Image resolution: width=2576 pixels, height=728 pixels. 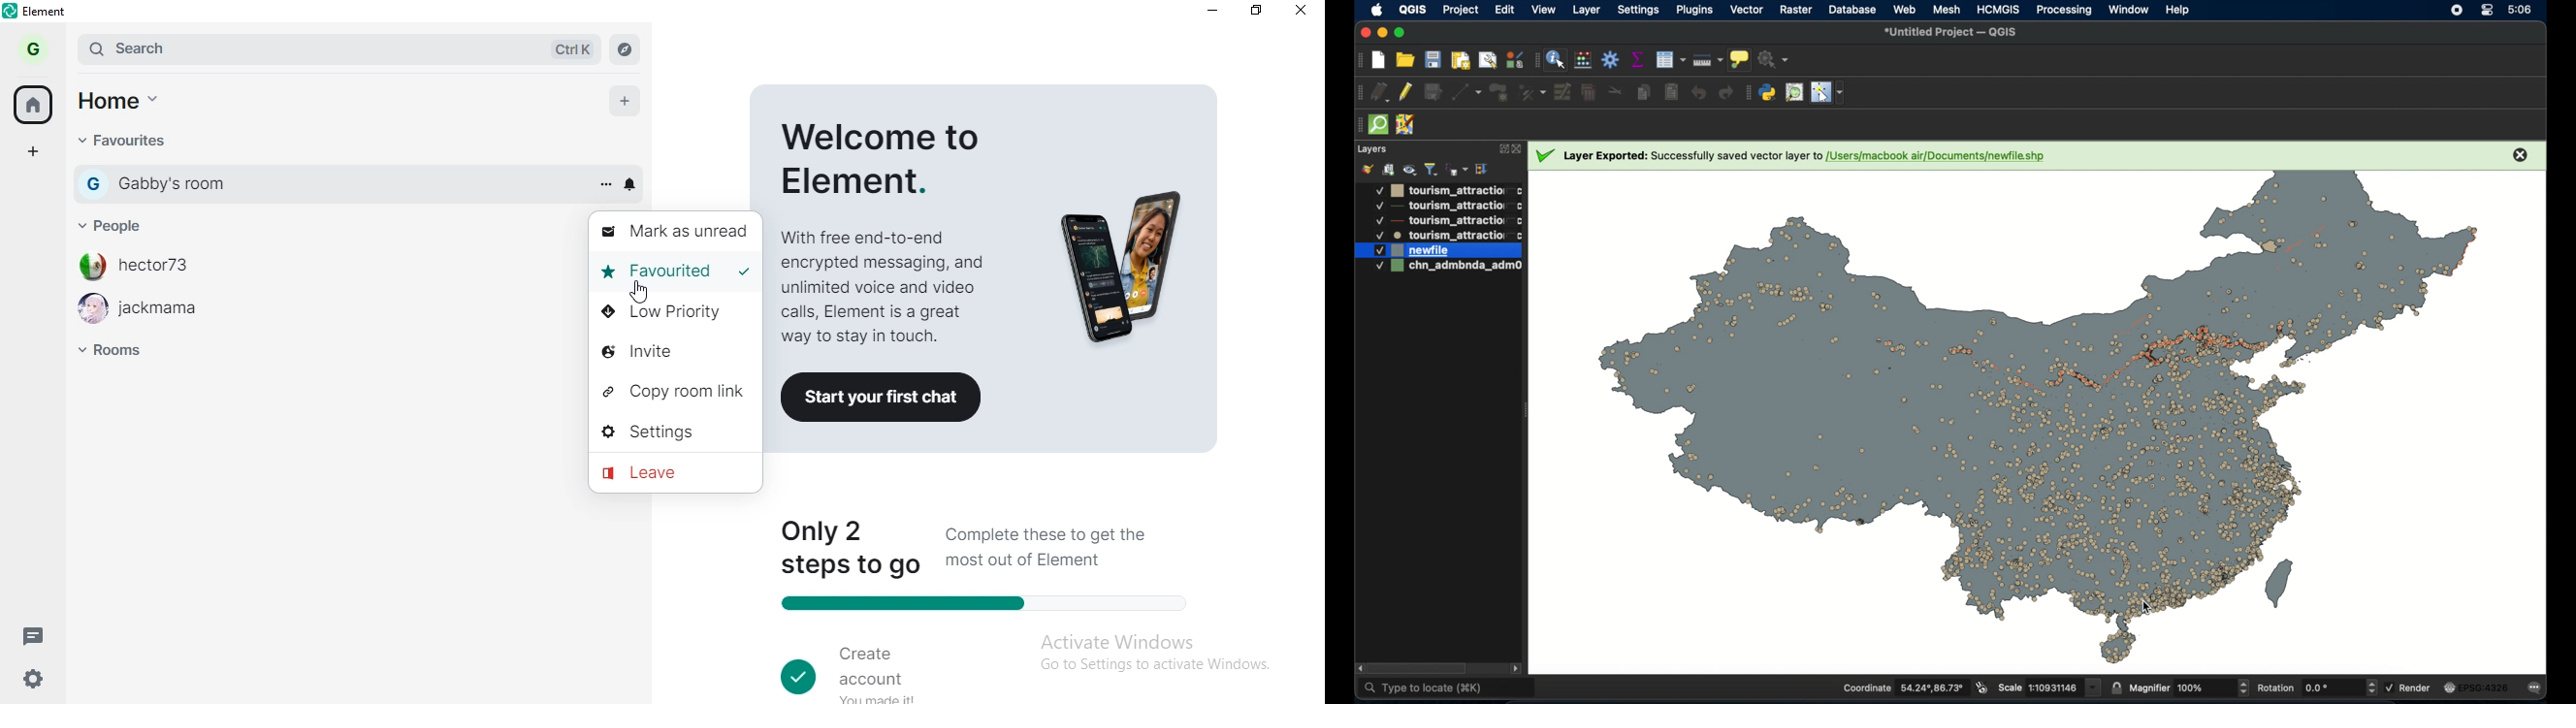 I want to click on home, so click(x=126, y=98).